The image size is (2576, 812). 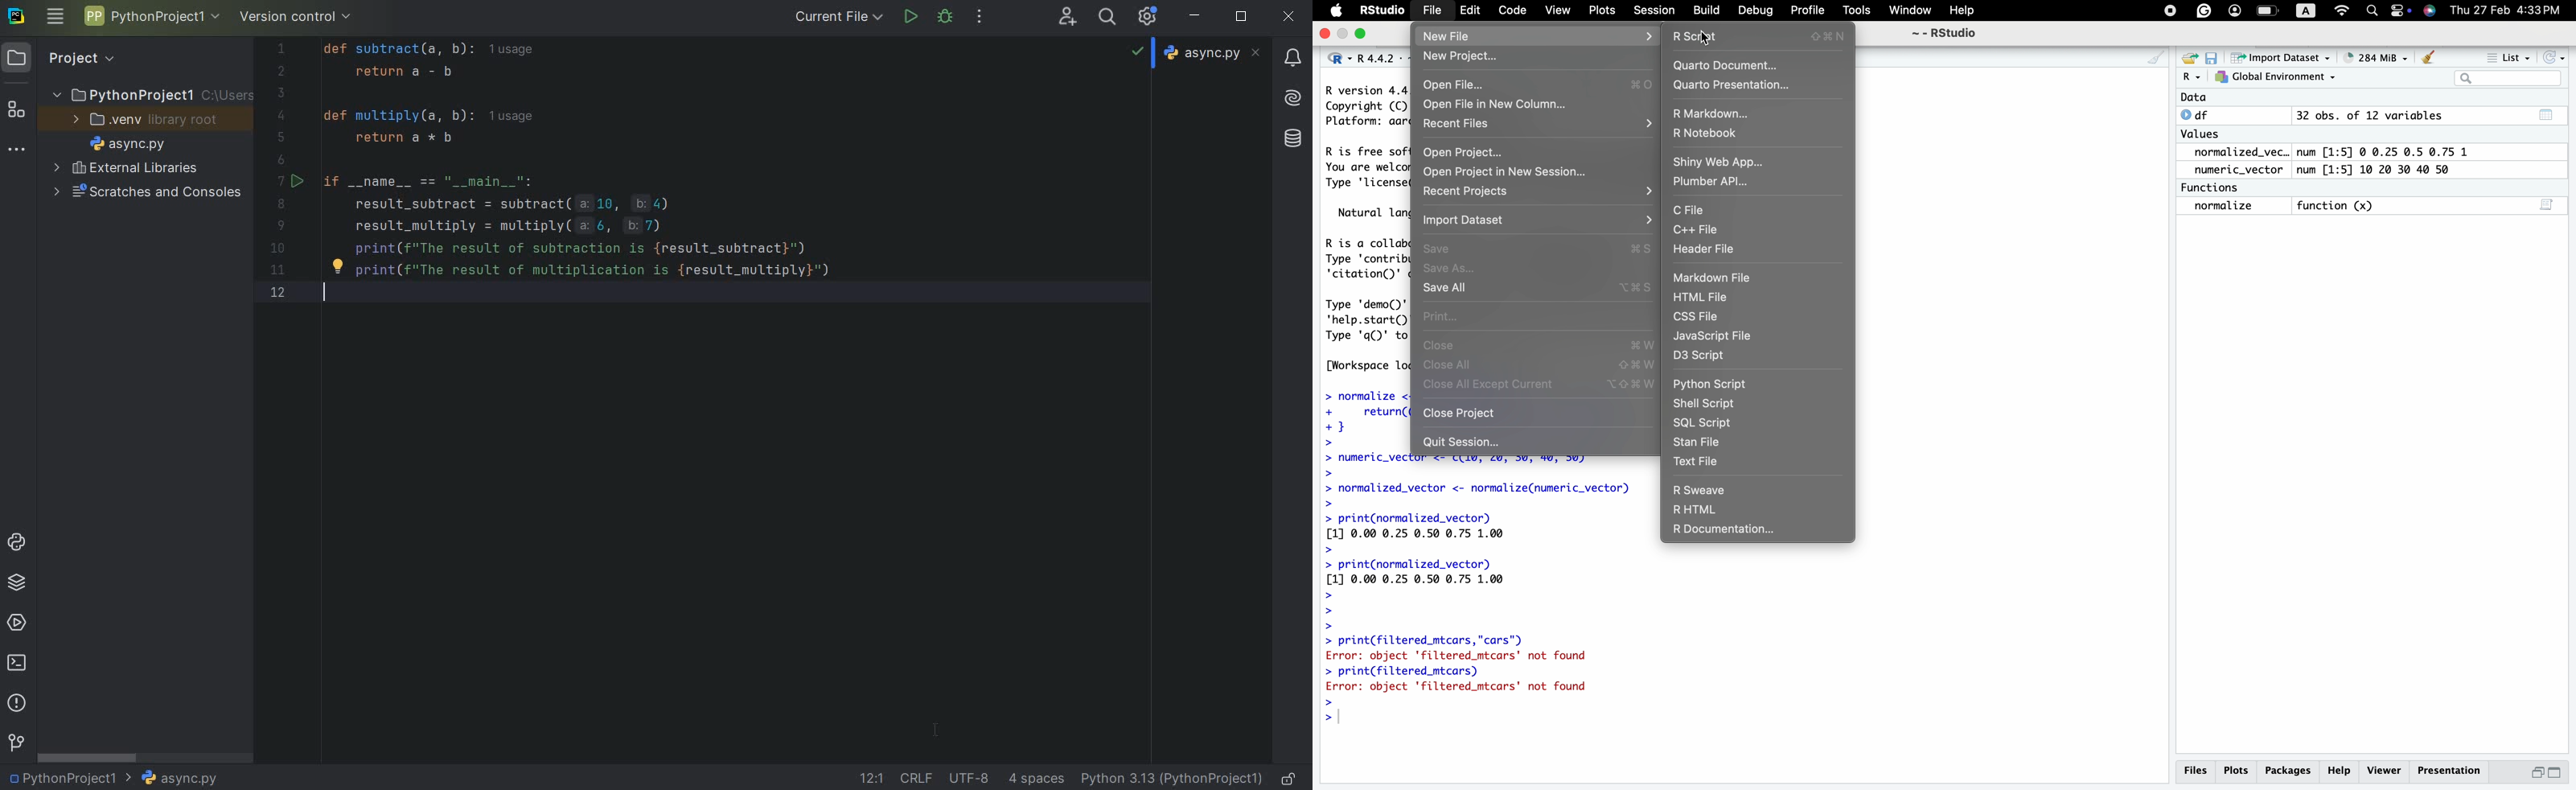 What do you see at coordinates (80, 56) in the screenshot?
I see `Project` at bounding box center [80, 56].